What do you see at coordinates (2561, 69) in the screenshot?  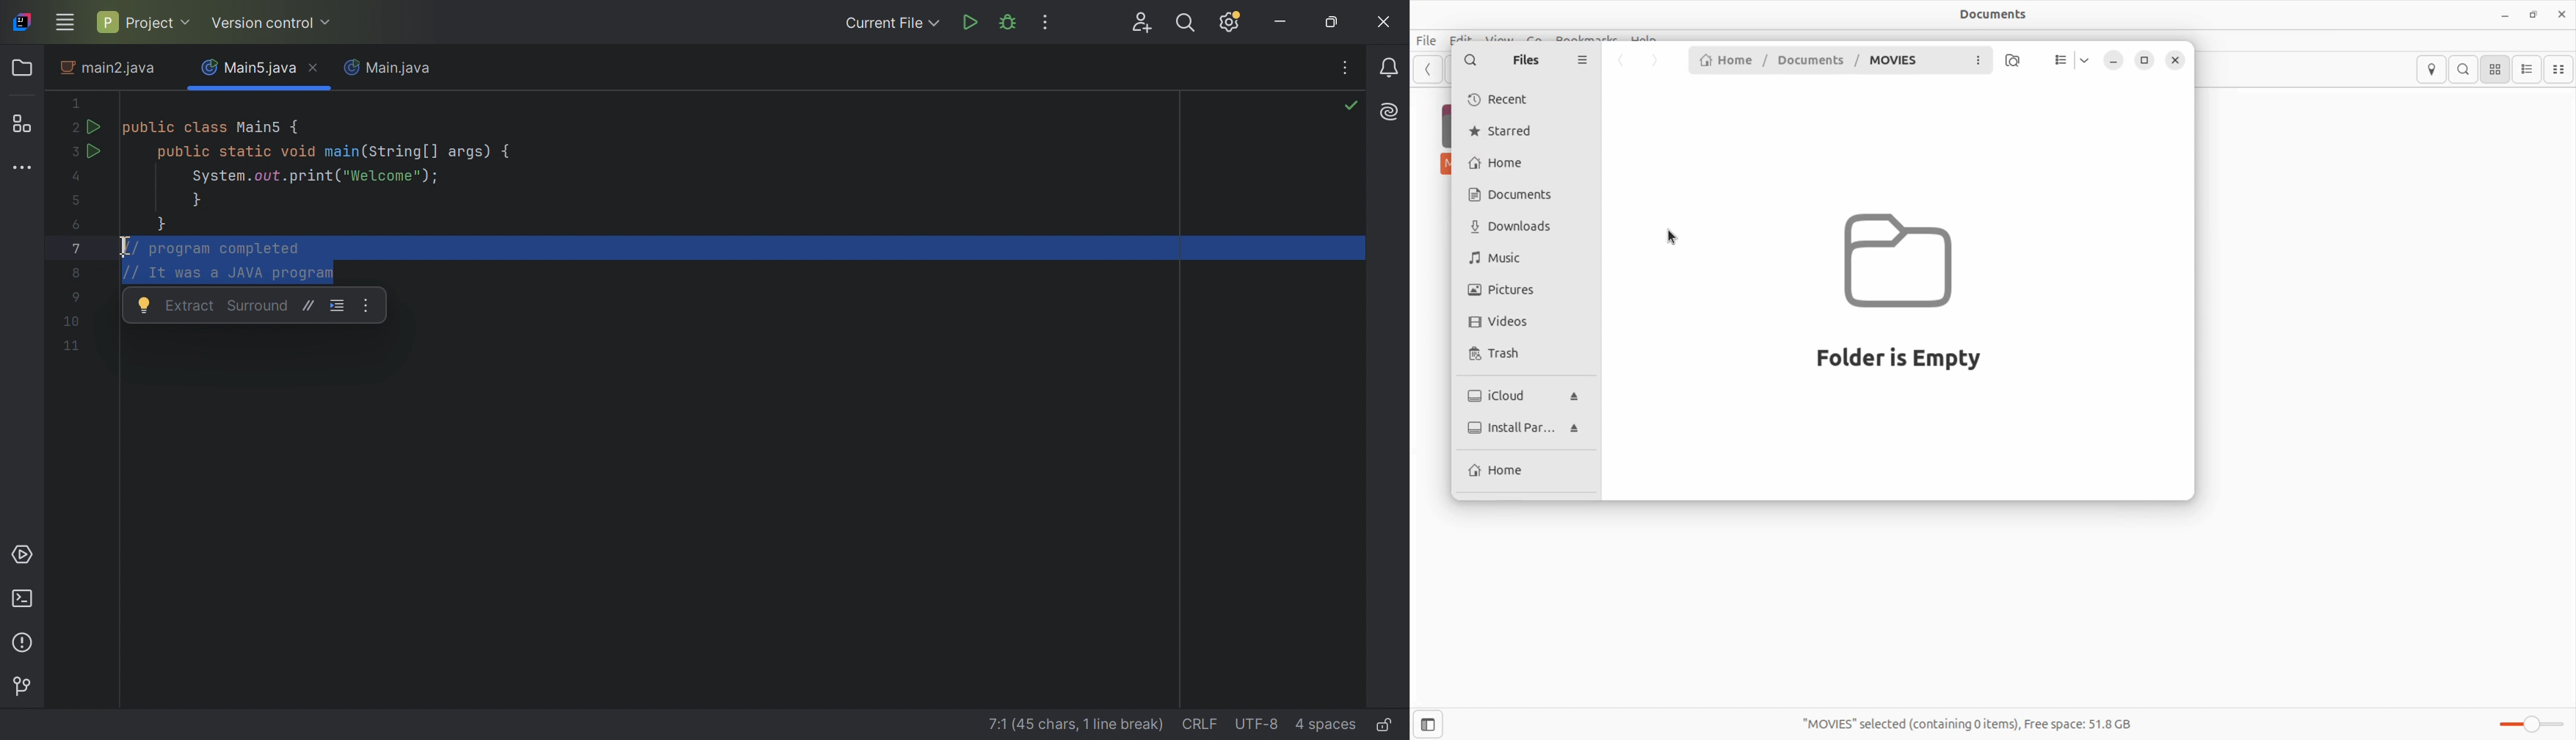 I see `compact view` at bounding box center [2561, 69].